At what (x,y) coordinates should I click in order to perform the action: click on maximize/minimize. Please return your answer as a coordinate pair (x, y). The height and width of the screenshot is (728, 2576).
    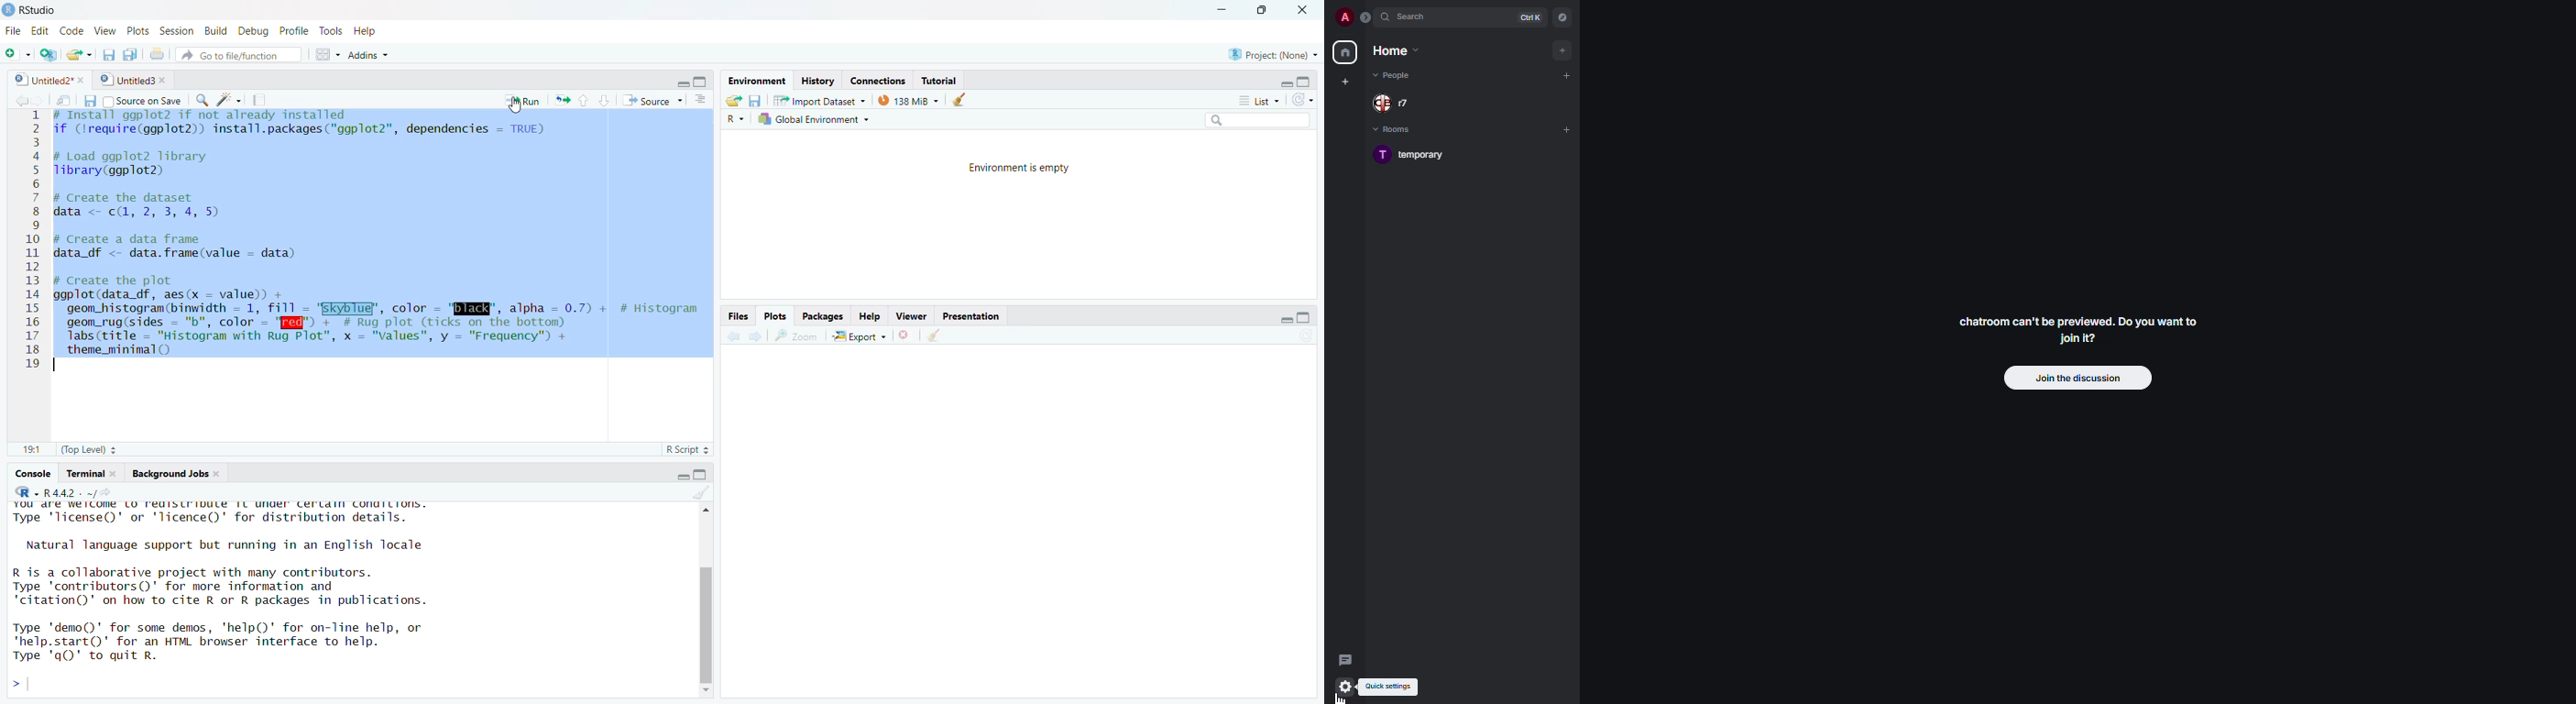
    Looking at the image, I should click on (1297, 79).